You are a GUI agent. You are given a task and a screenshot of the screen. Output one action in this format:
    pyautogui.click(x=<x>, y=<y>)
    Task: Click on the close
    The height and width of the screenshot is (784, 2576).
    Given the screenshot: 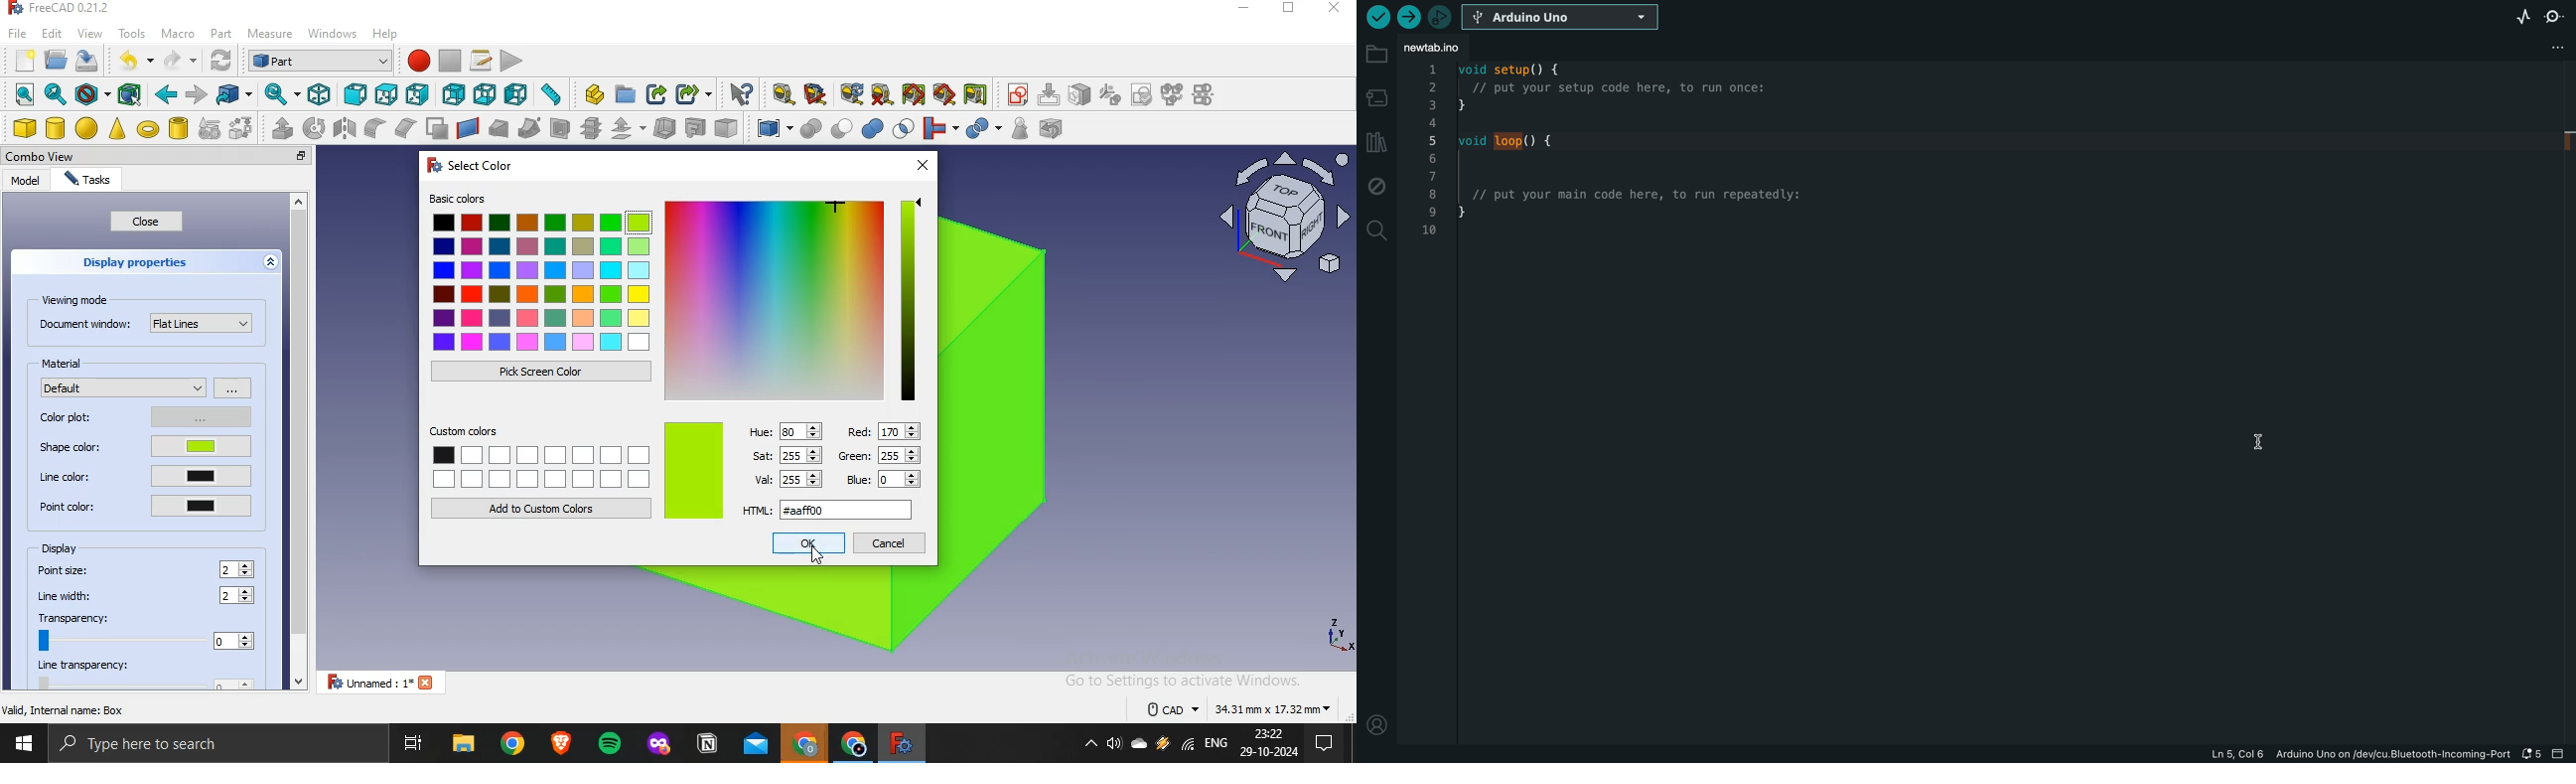 What is the action you would take?
    pyautogui.click(x=302, y=157)
    